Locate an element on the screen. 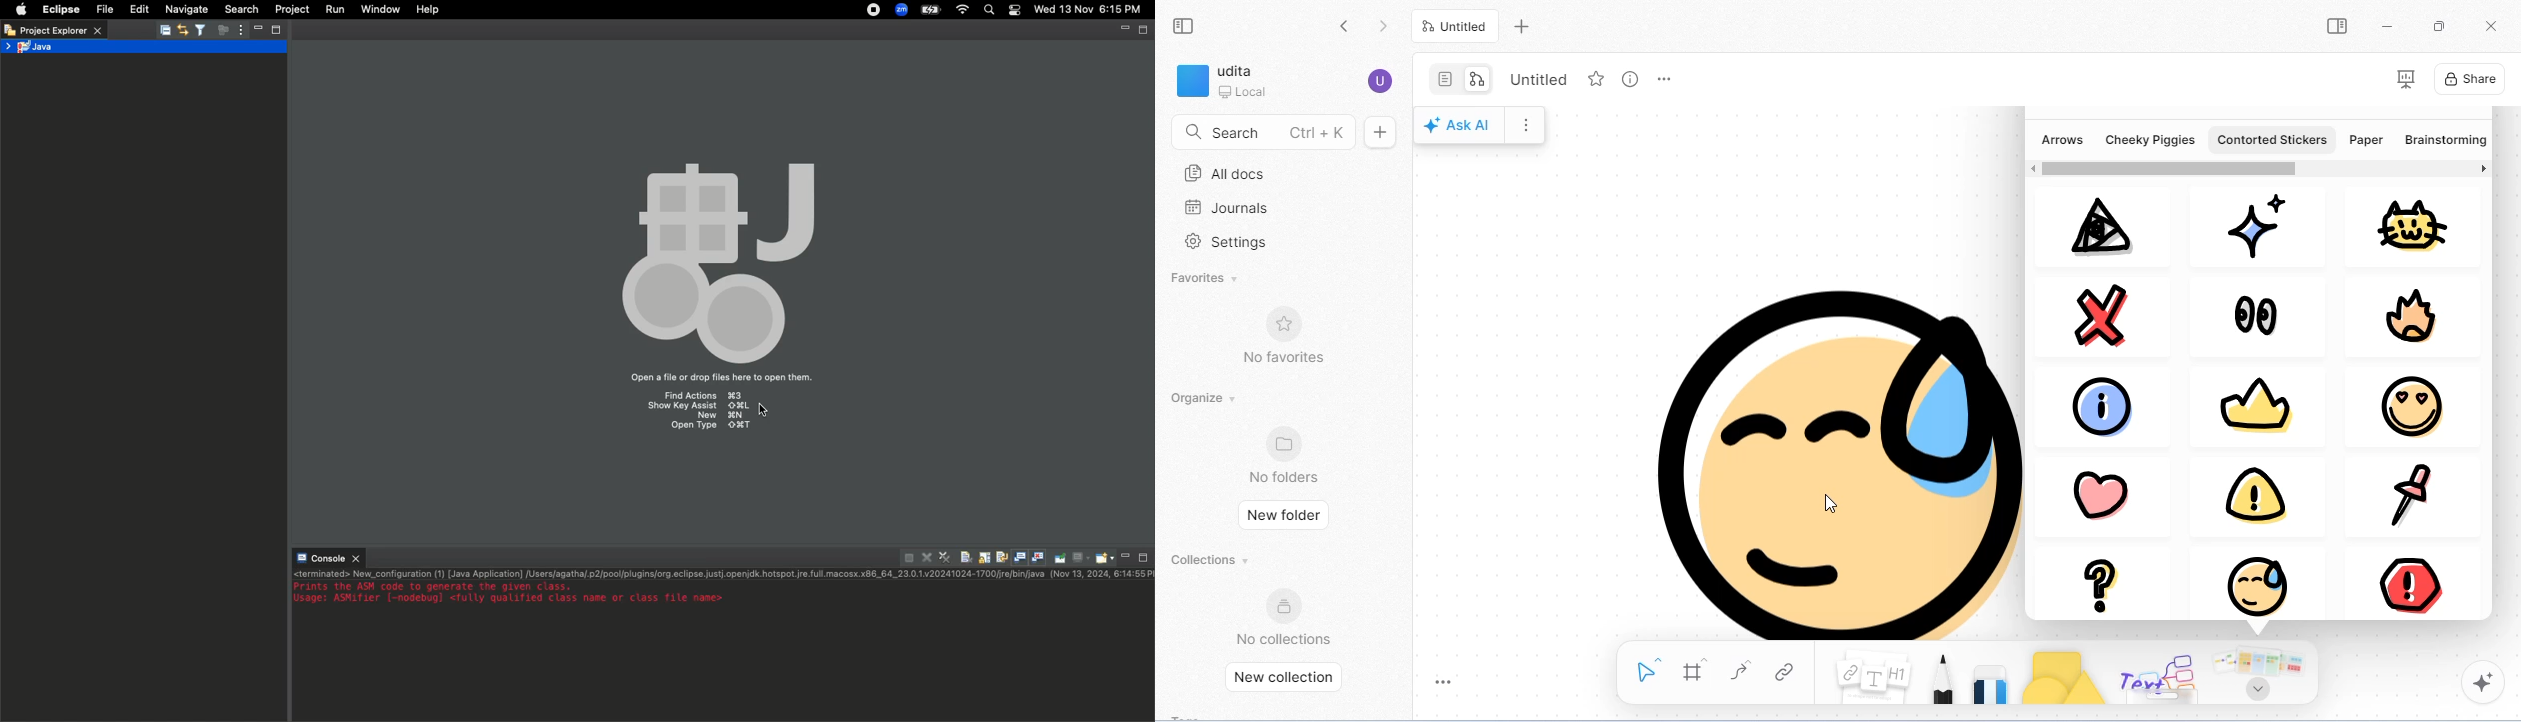 Image resolution: width=2548 pixels, height=728 pixels. cursor movement is located at coordinates (1829, 502).